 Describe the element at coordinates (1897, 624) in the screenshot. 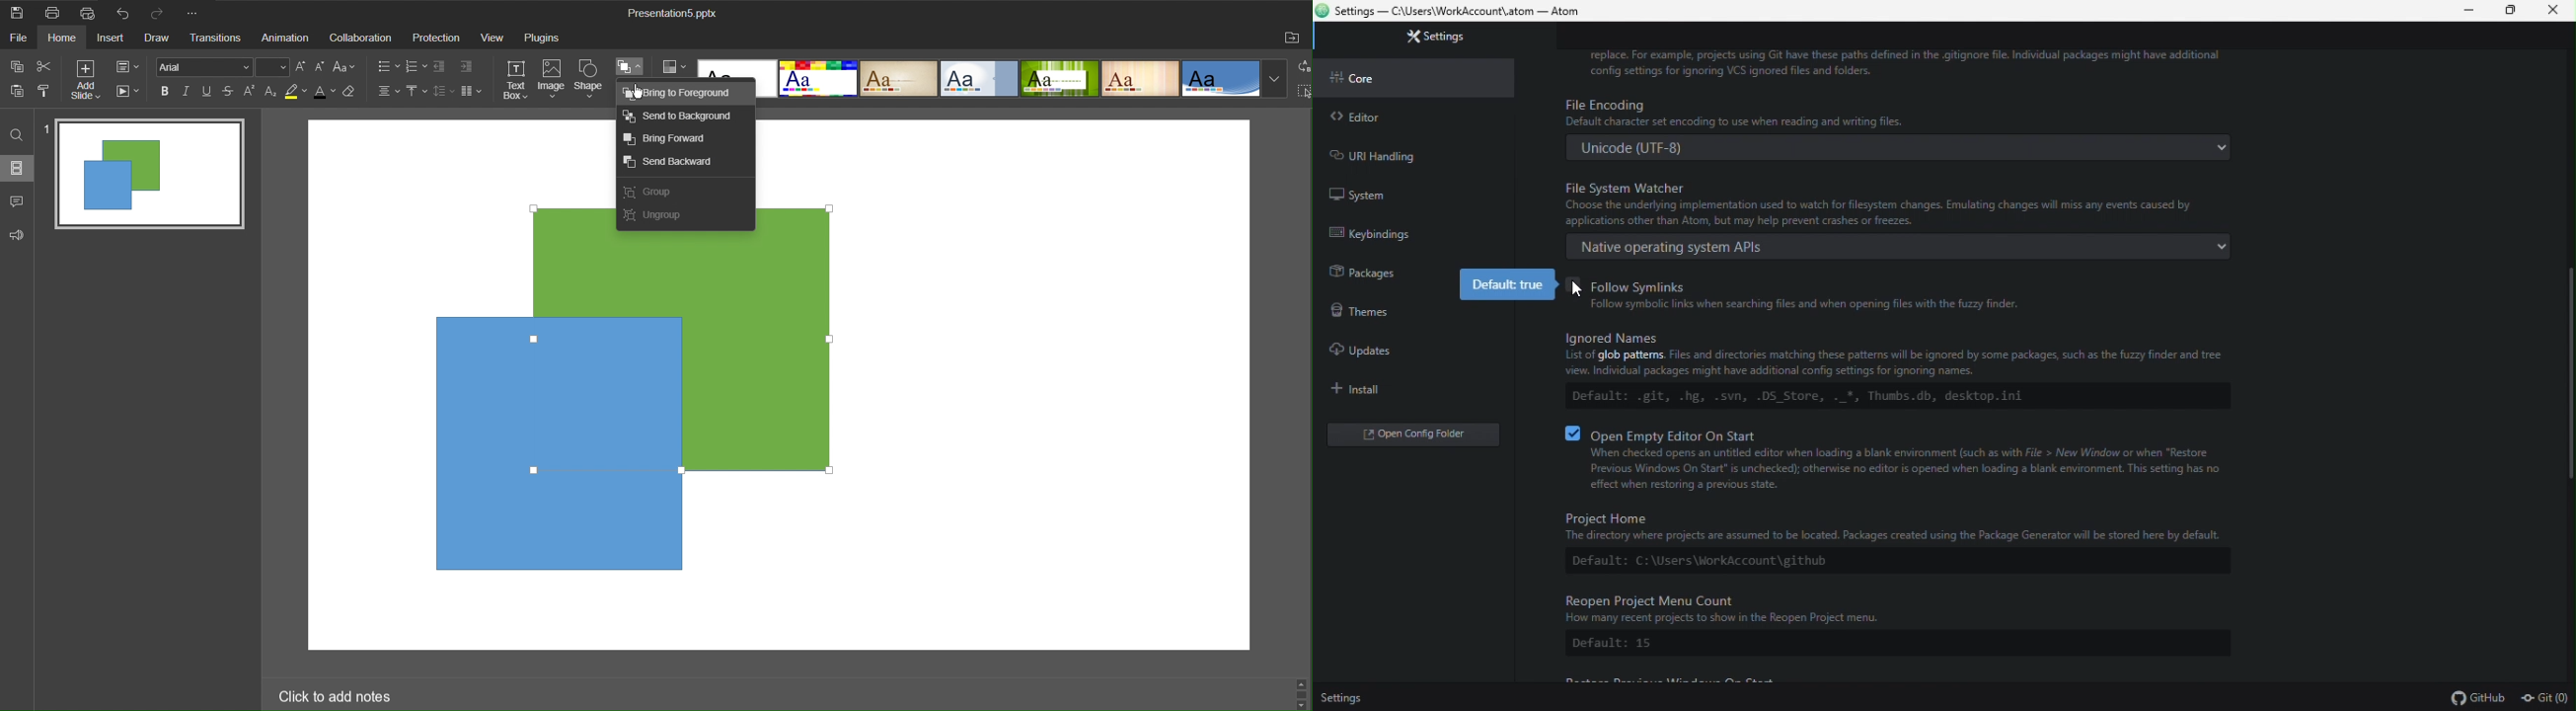

I see `Reopen project menu count` at that location.